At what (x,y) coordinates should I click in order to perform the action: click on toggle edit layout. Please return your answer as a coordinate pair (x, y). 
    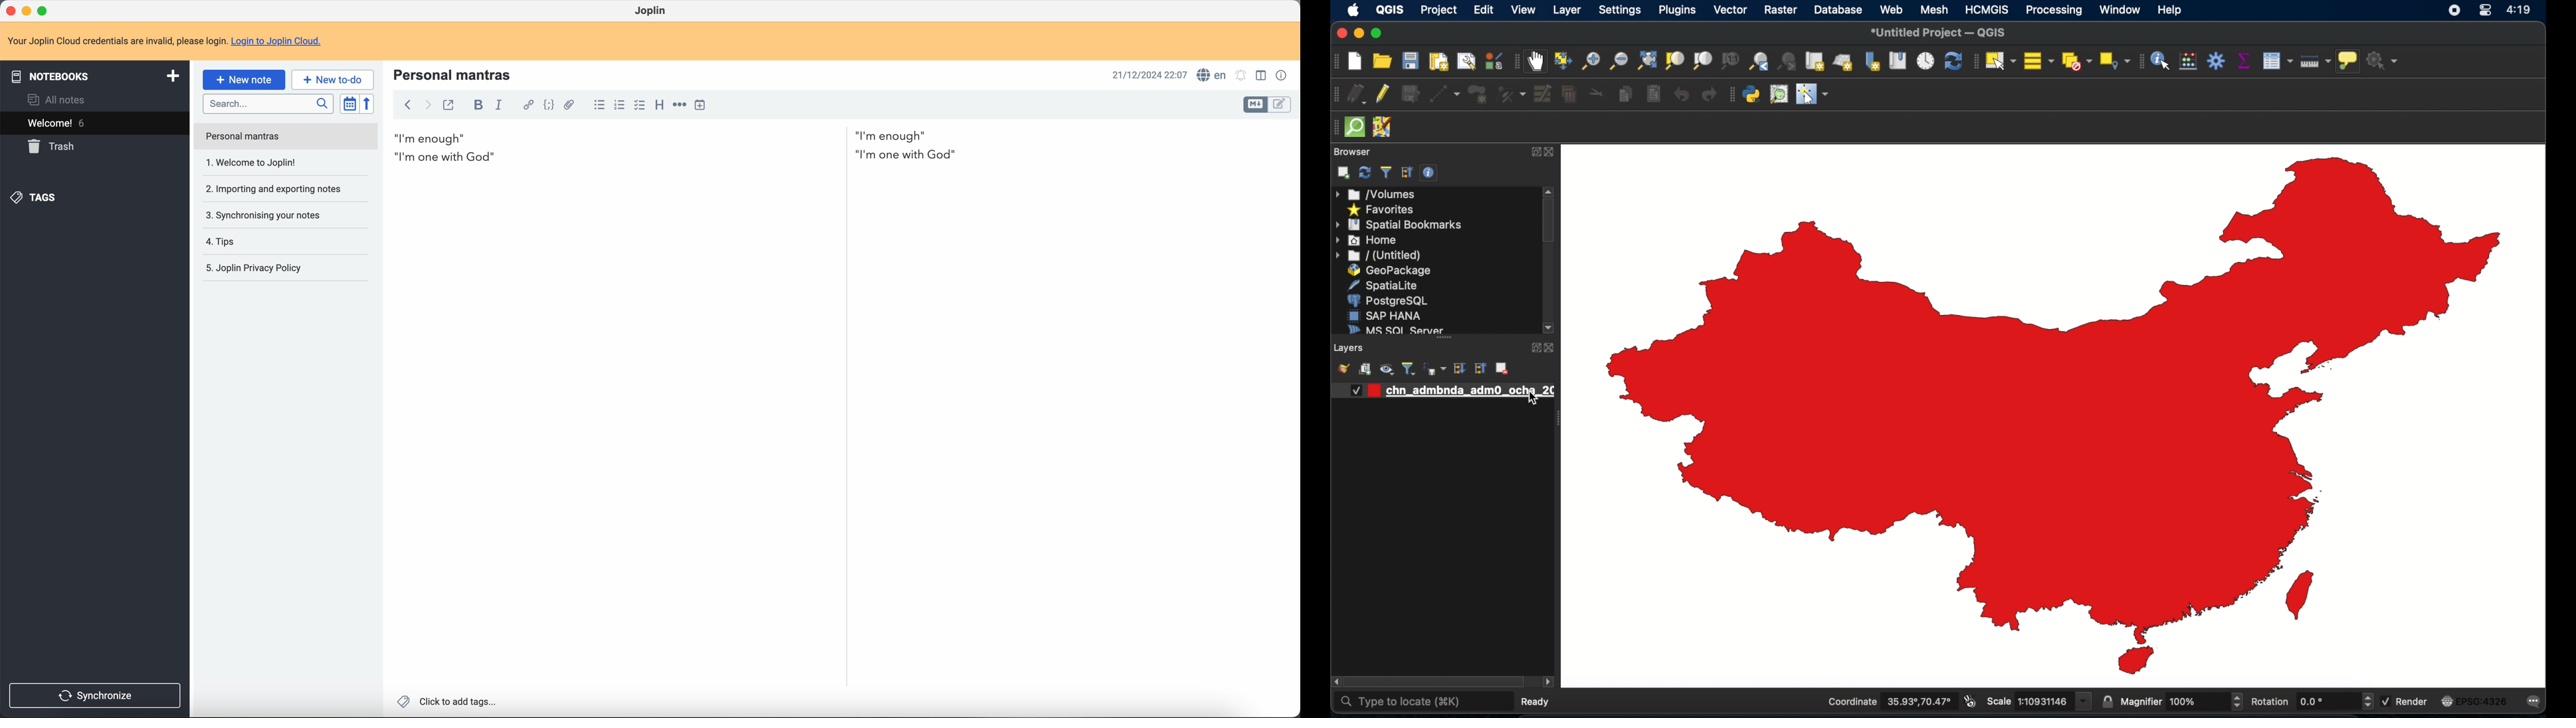
    Looking at the image, I should click on (1256, 105).